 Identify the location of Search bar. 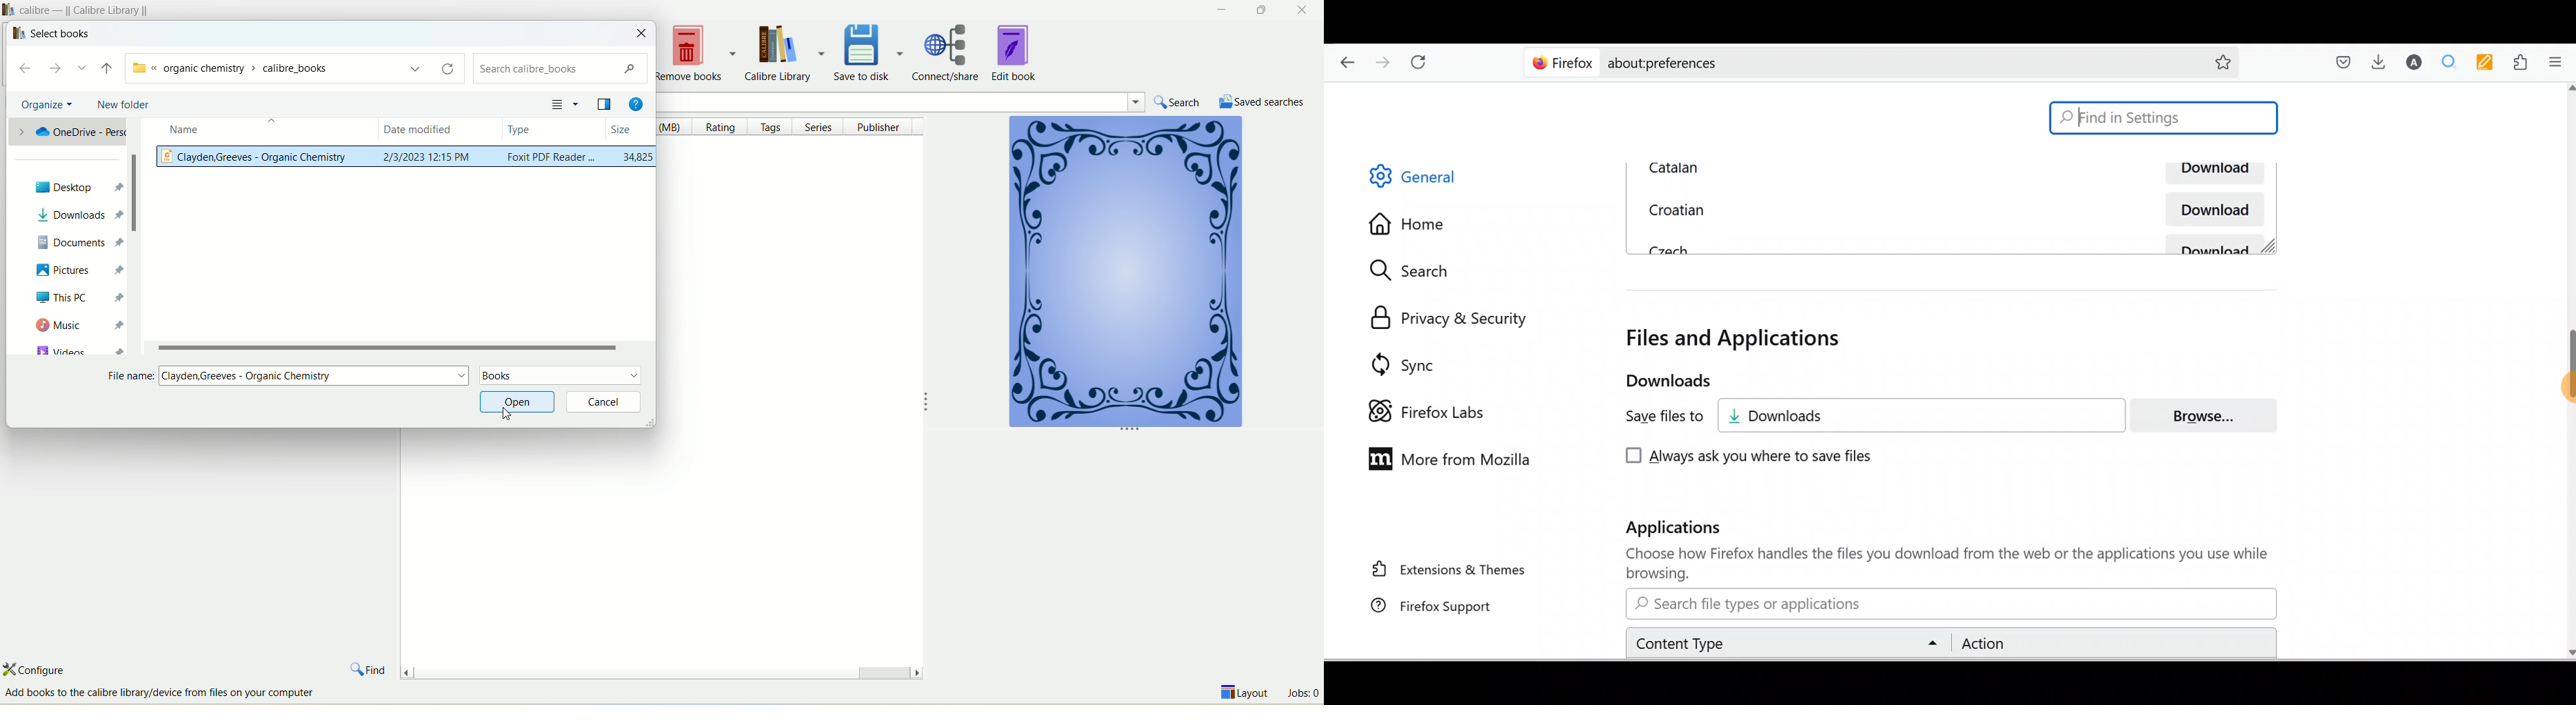
(2164, 118).